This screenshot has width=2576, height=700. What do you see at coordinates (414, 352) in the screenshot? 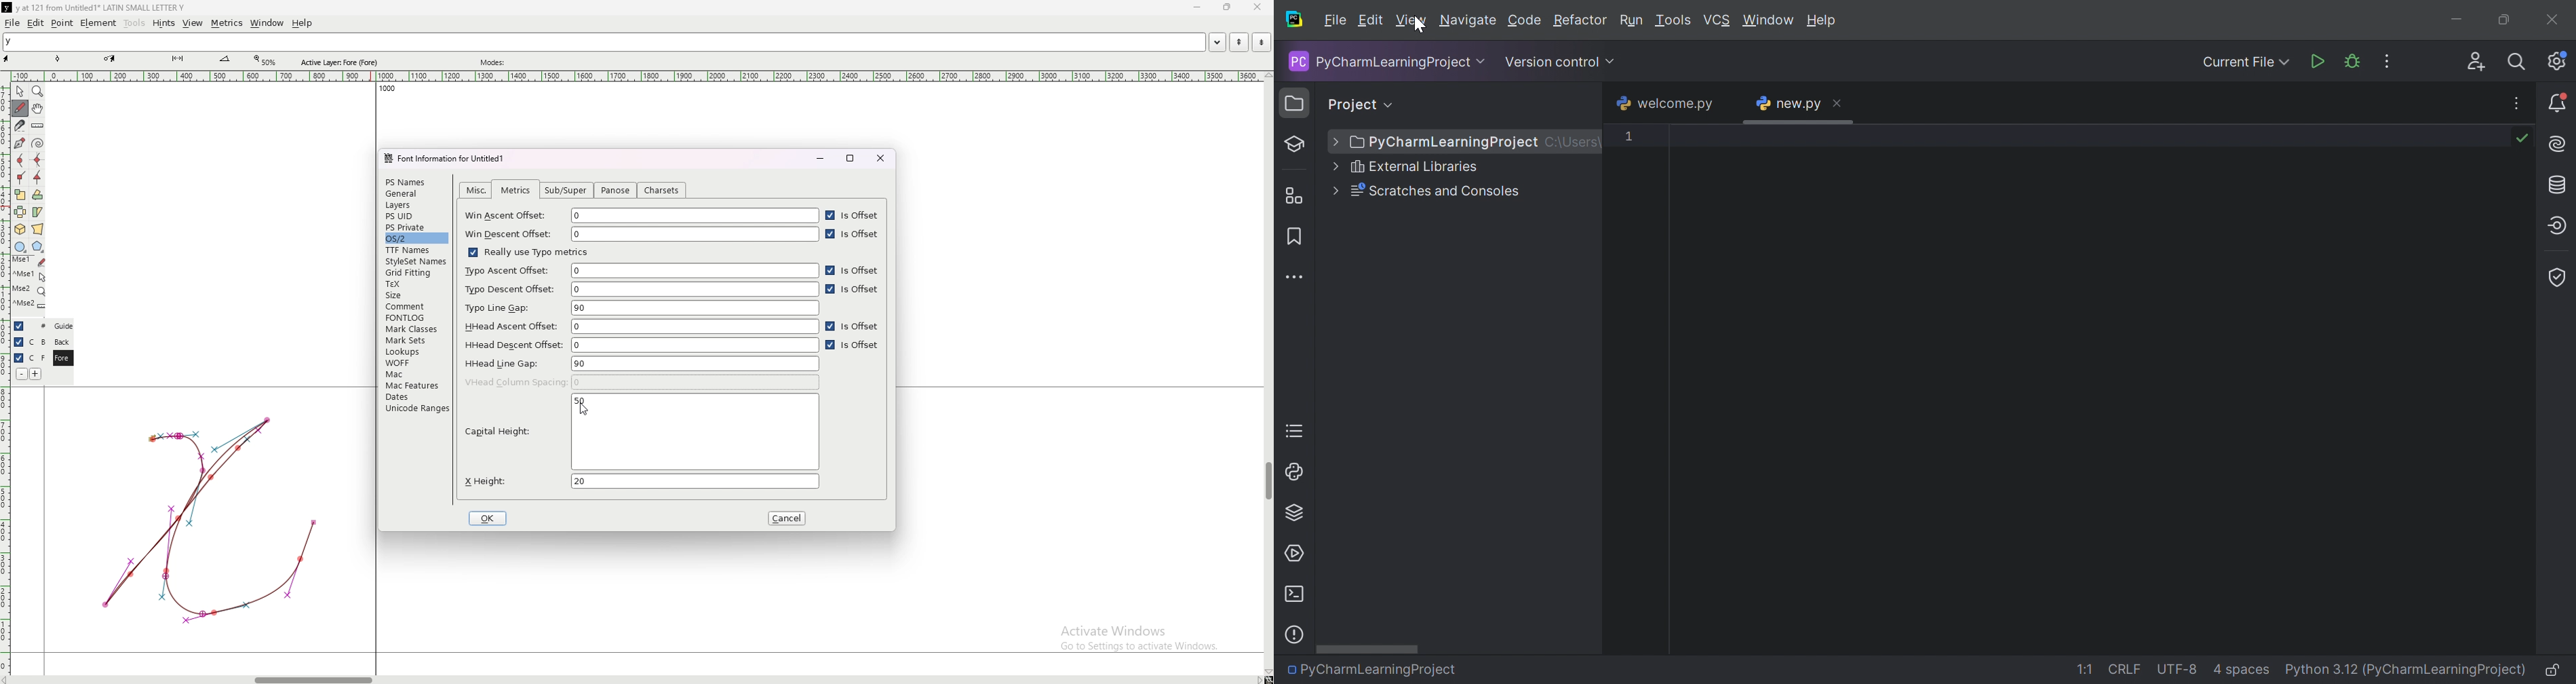
I see `lookups` at bounding box center [414, 352].